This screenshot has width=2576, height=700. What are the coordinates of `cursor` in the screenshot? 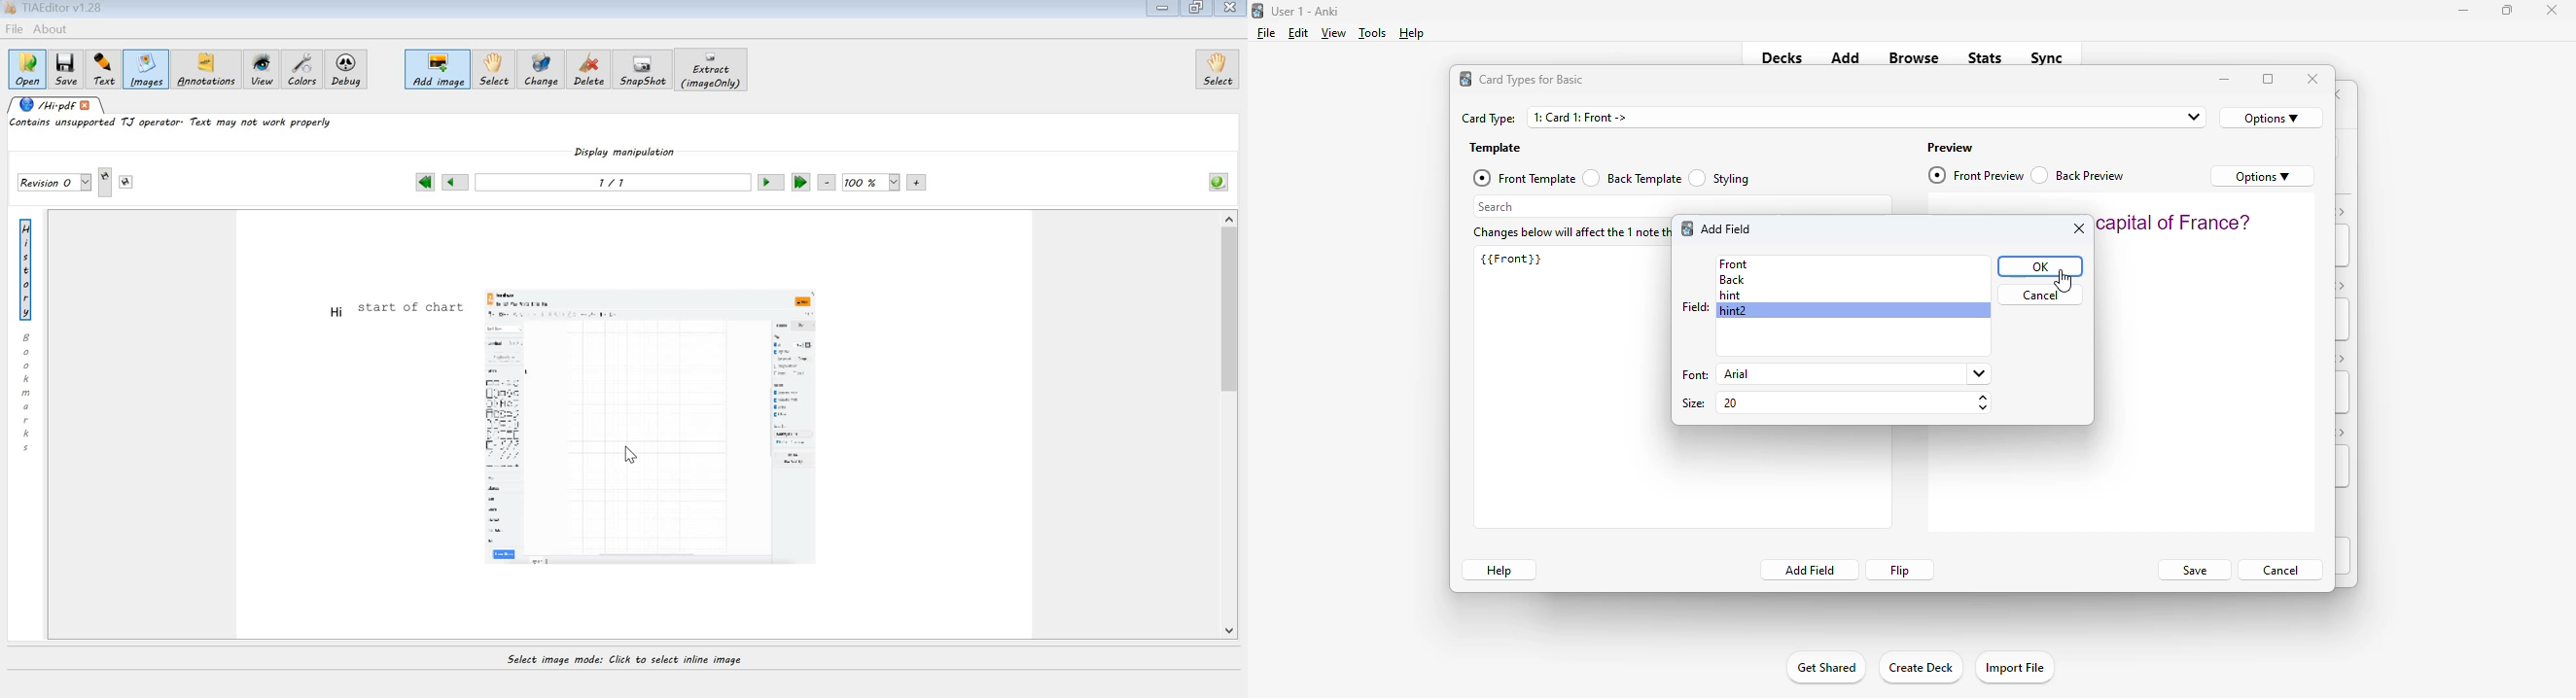 It's located at (2063, 281).